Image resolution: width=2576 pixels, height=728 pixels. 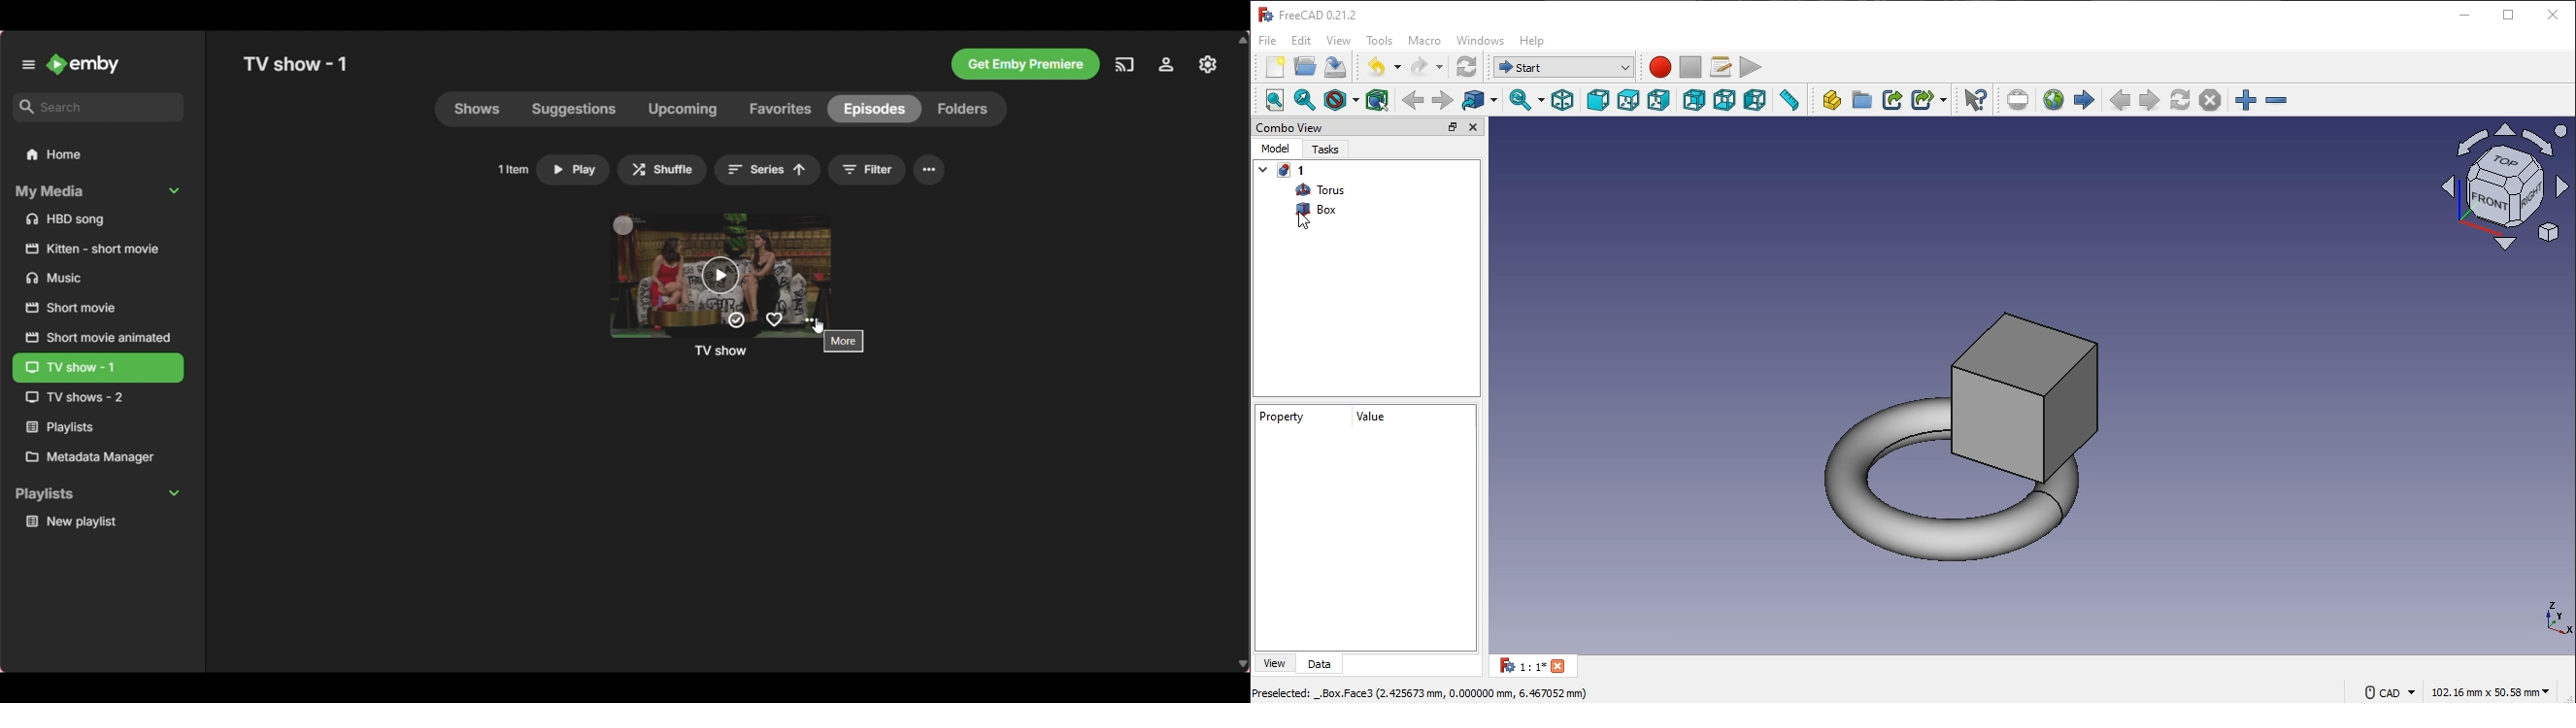 What do you see at coordinates (28, 64) in the screenshot?
I see `Unpin left panel` at bounding box center [28, 64].